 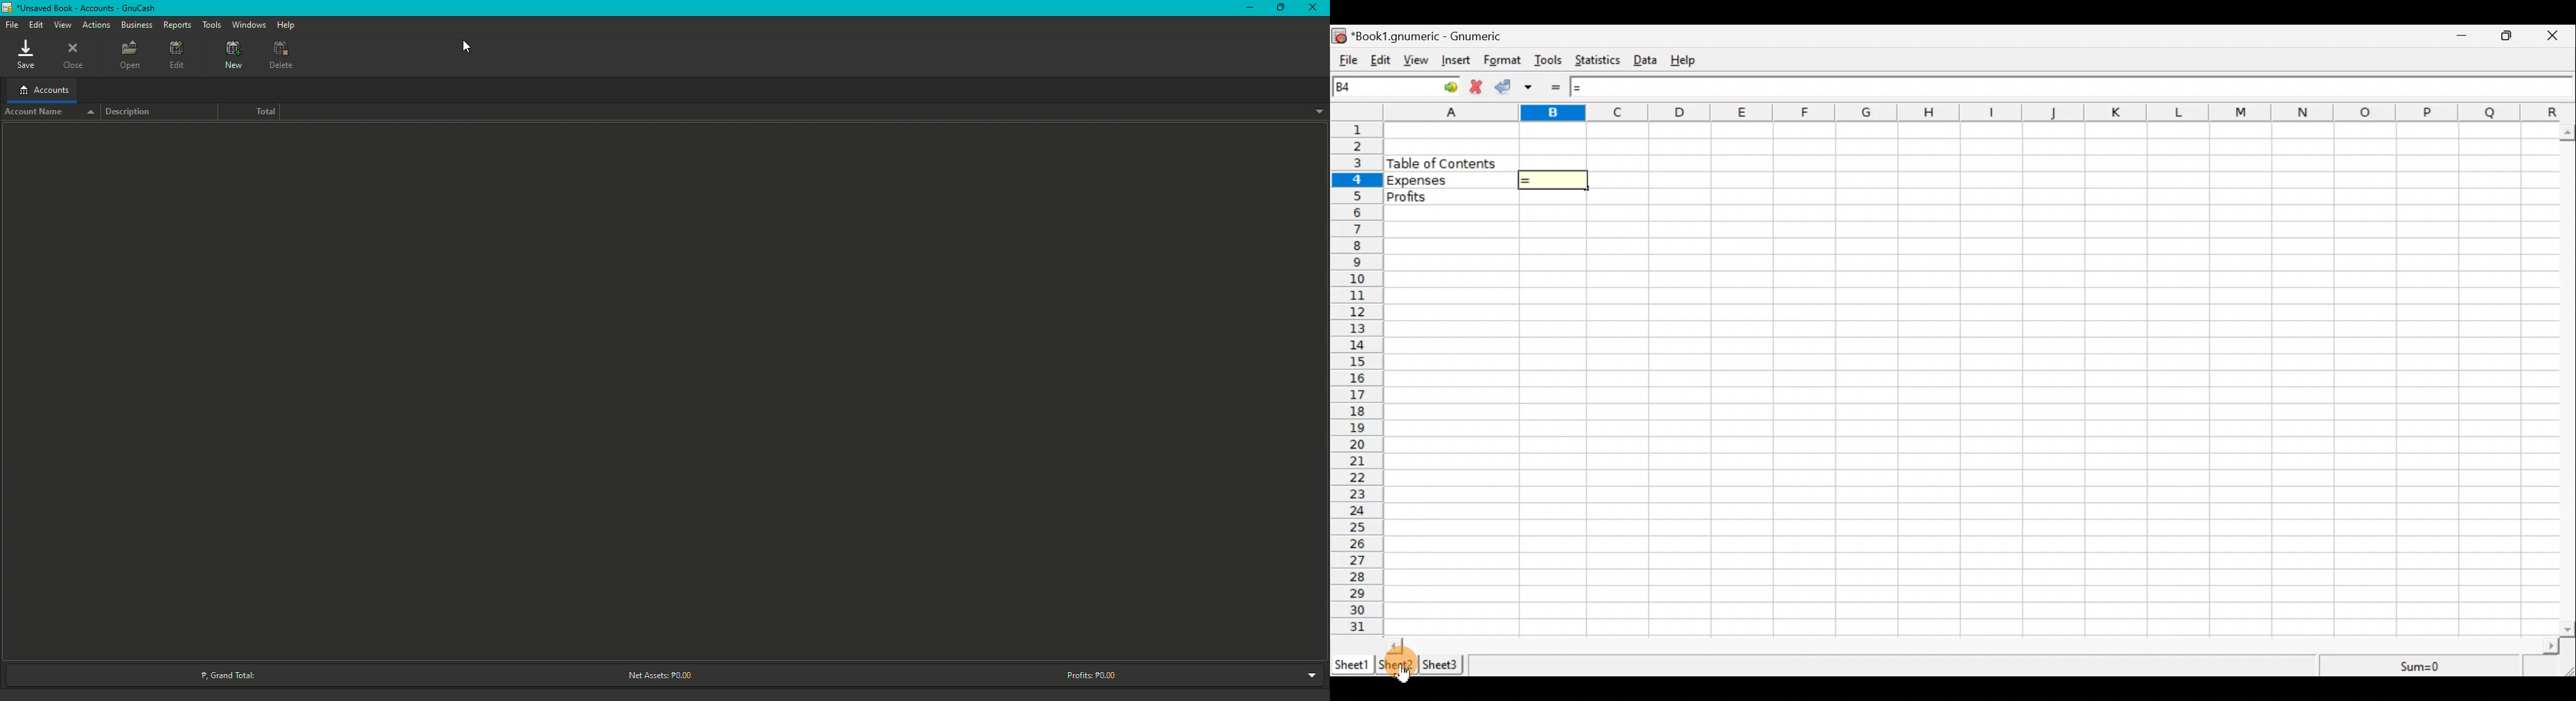 What do you see at coordinates (179, 55) in the screenshot?
I see `Edit` at bounding box center [179, 55].